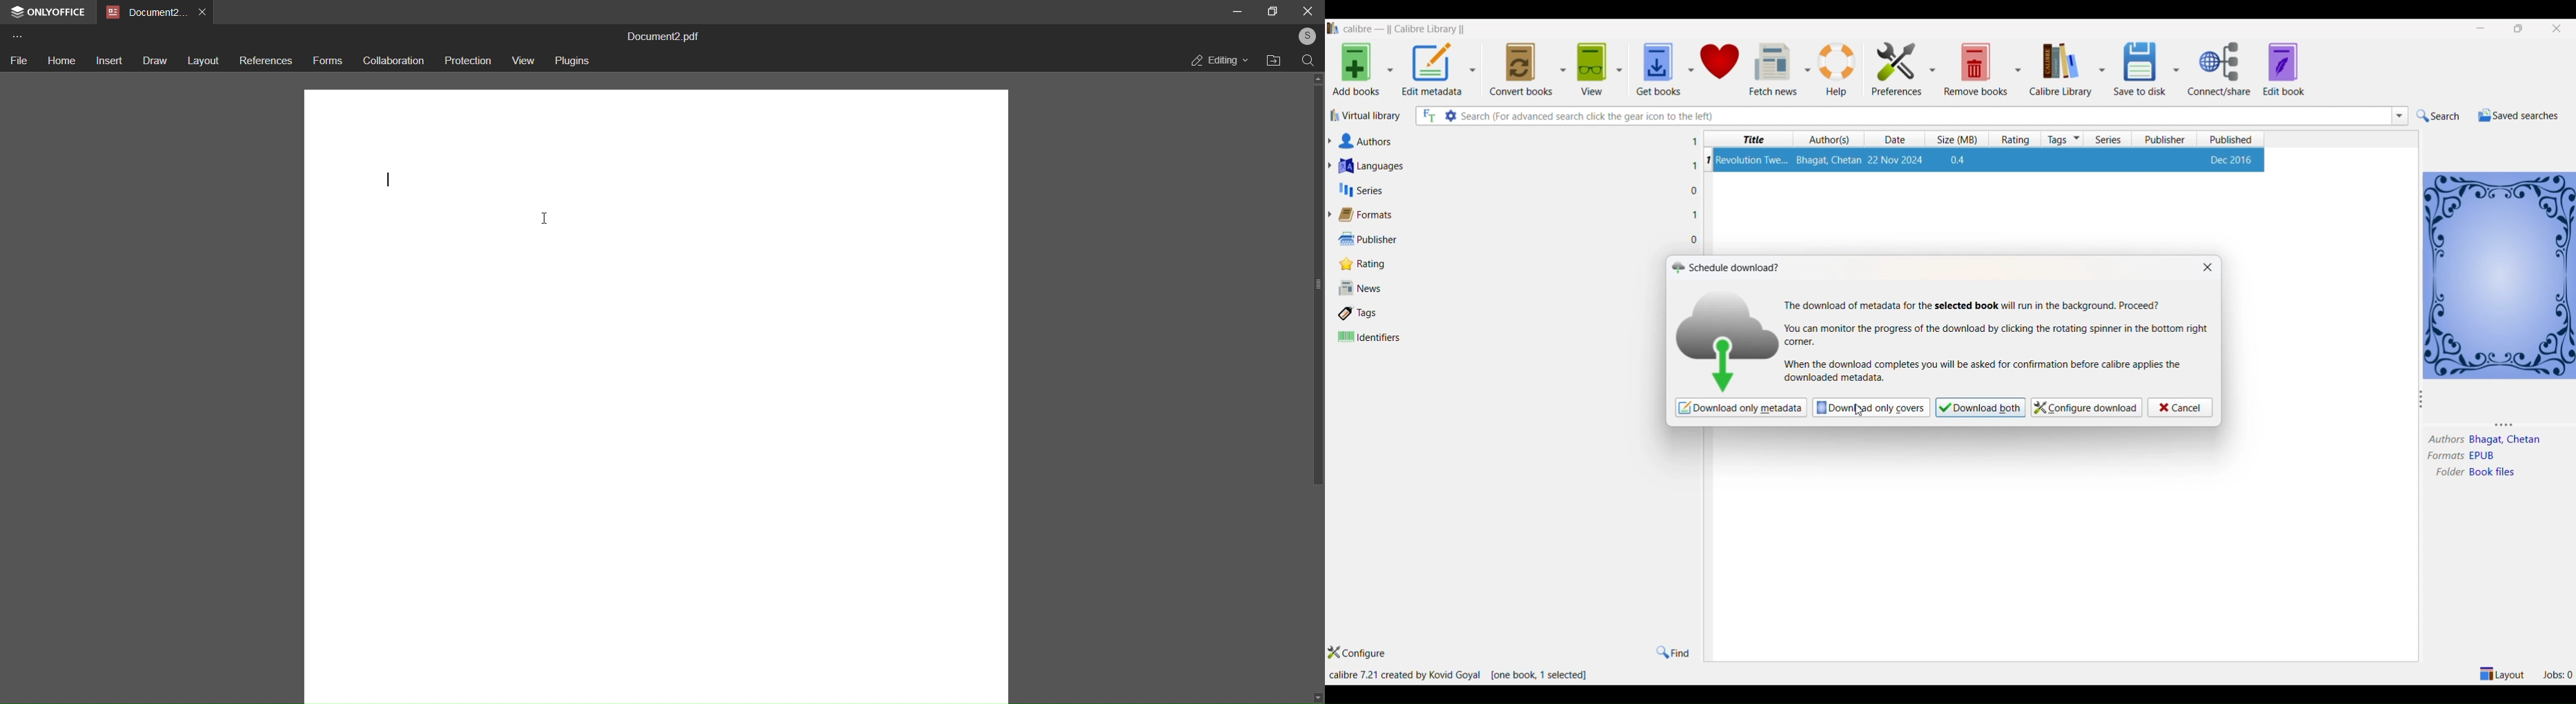  I want to click on donate to calibre, so click(1721, 63).